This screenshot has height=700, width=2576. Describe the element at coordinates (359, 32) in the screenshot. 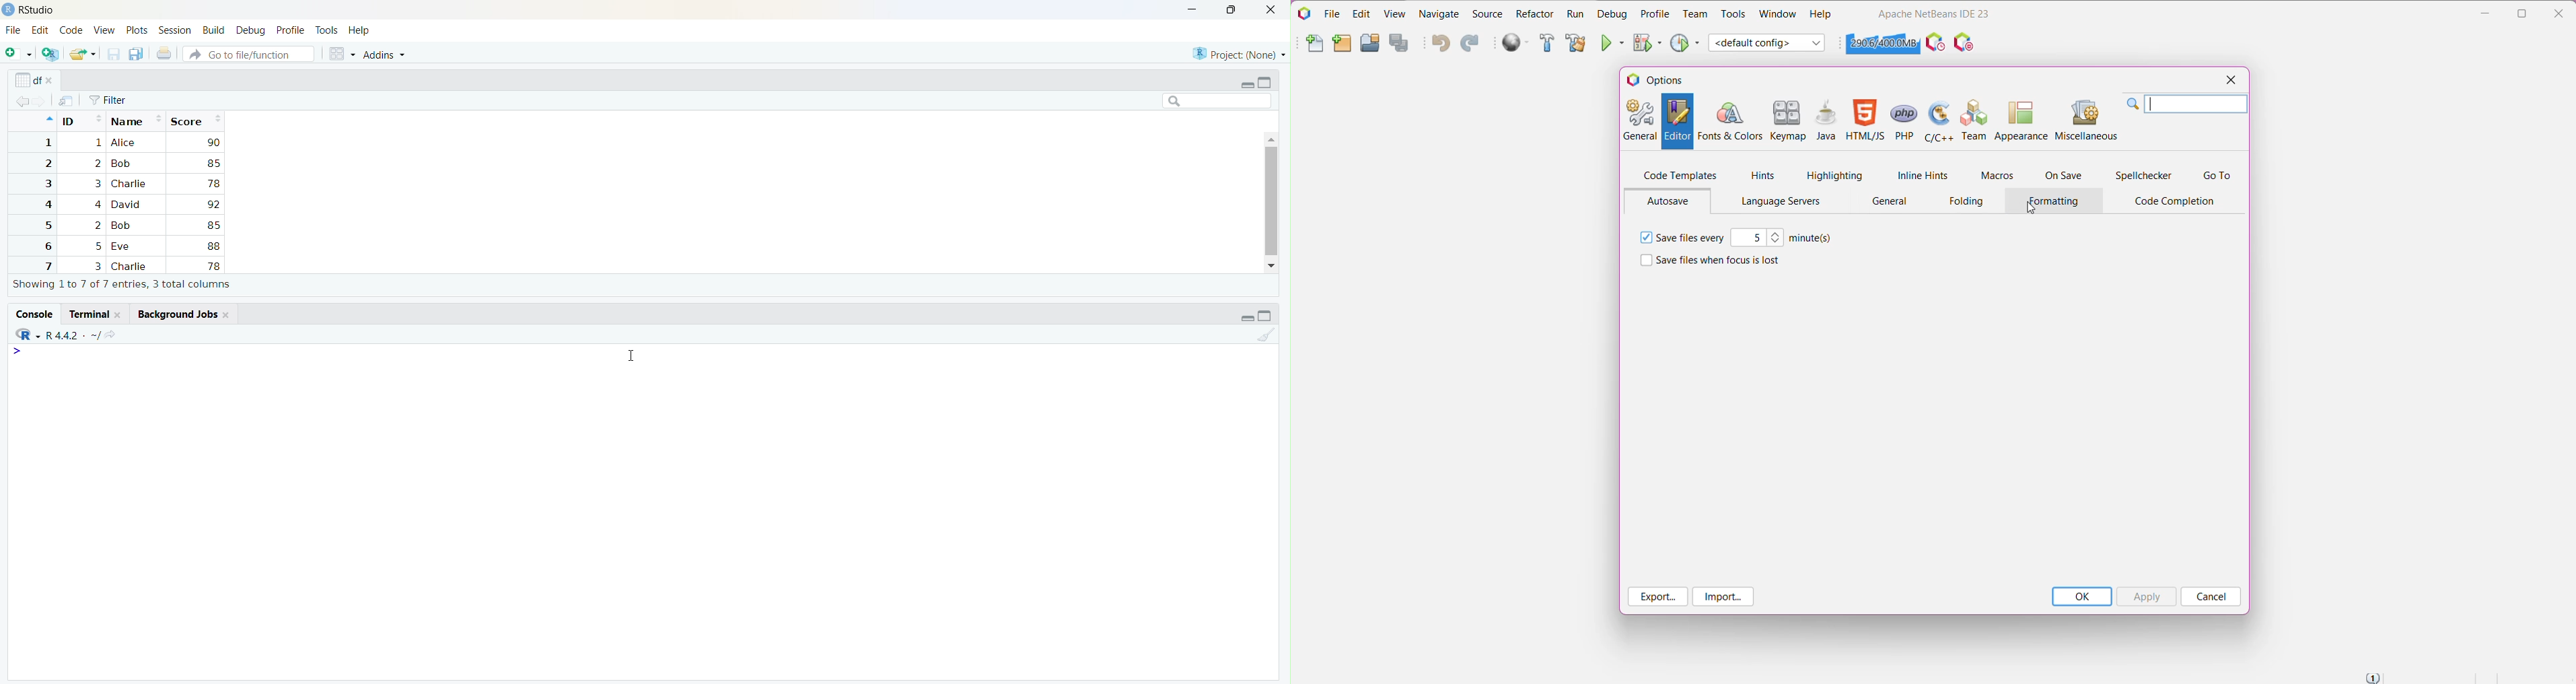

I see `Help` at that location.